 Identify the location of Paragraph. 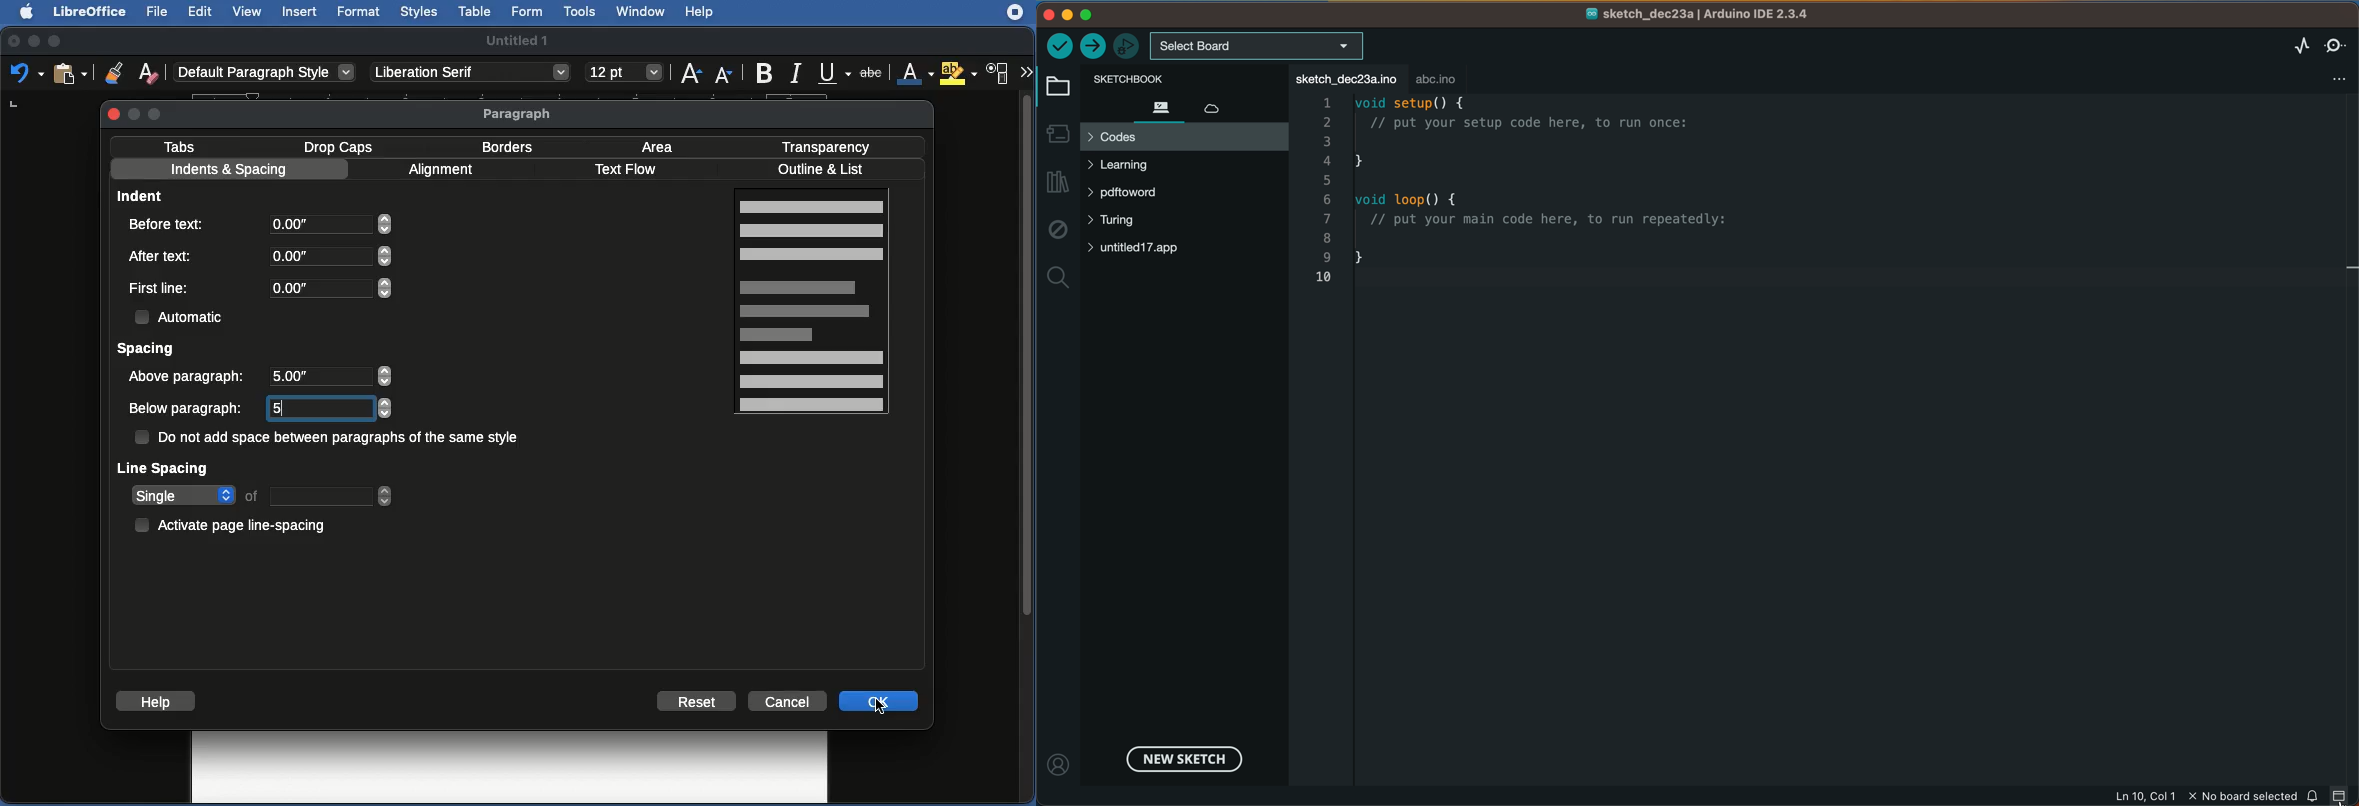
(519, 114).